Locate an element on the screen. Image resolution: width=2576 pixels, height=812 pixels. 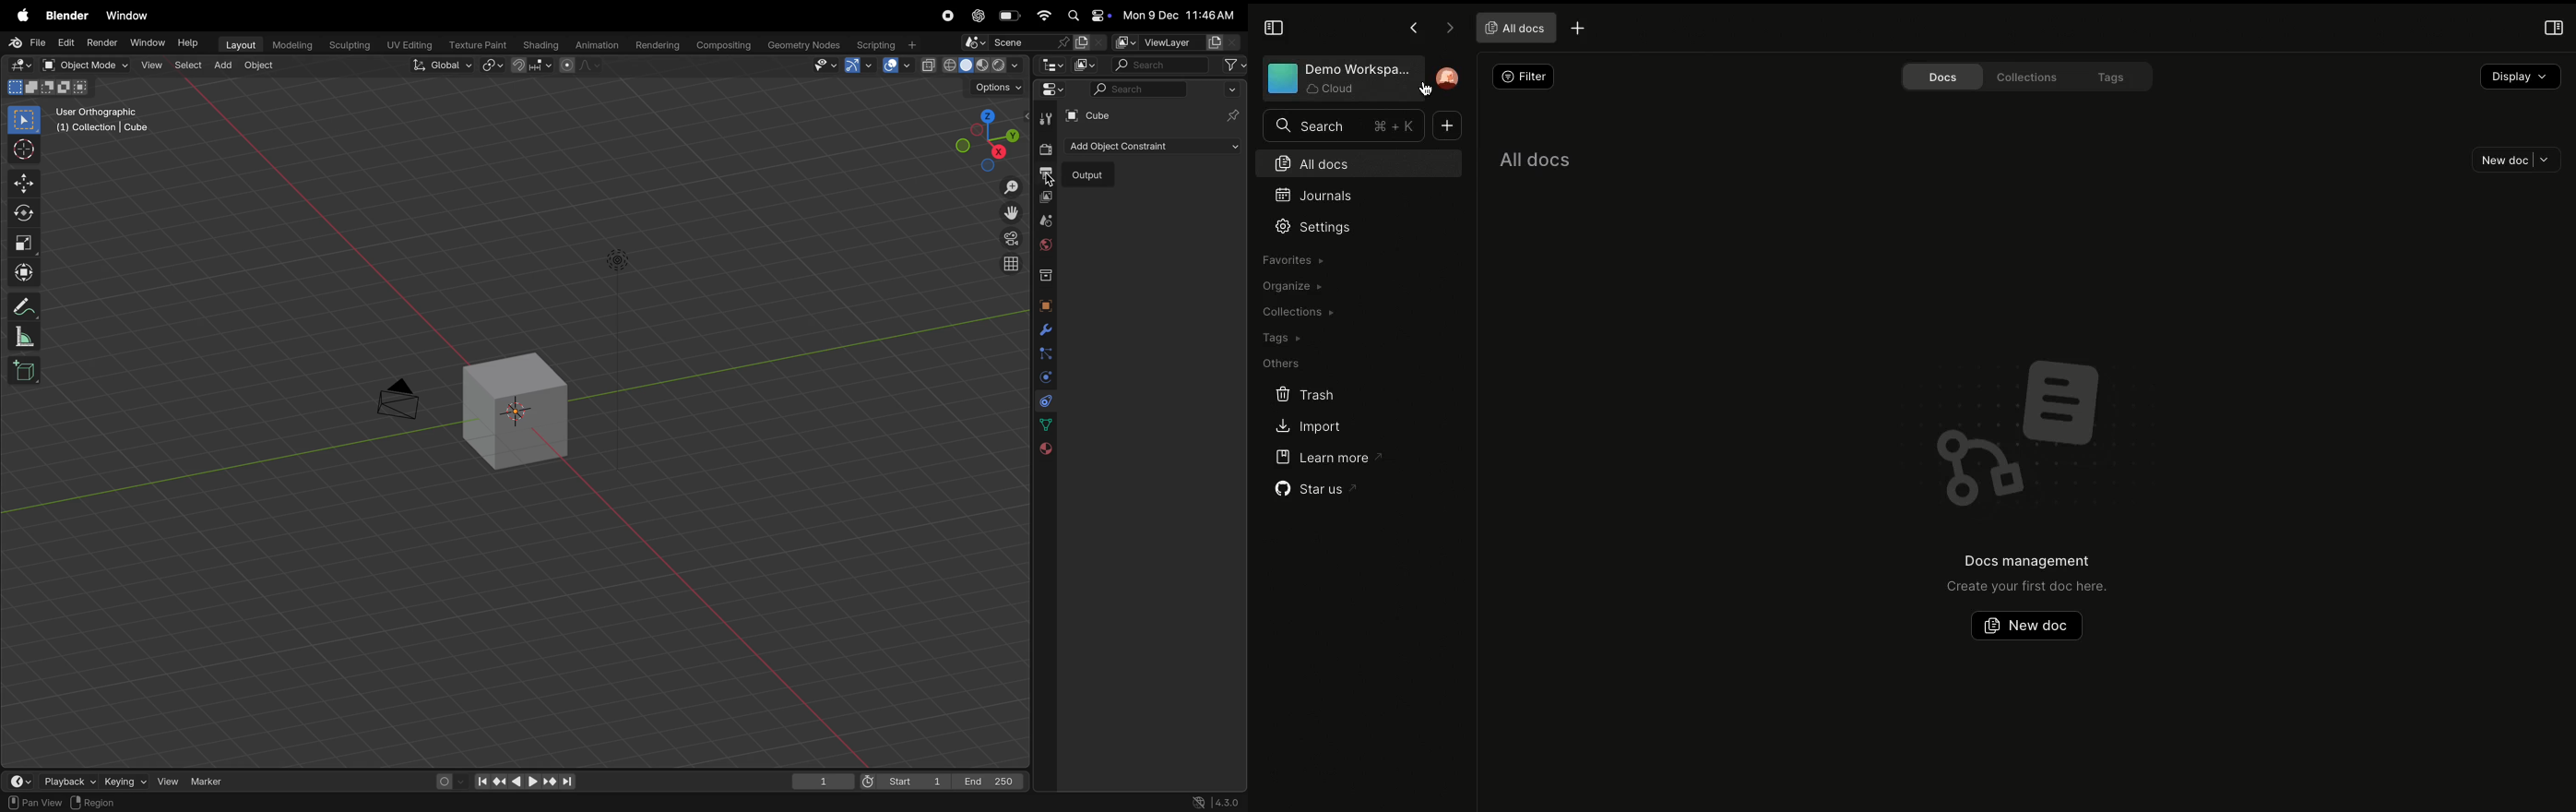
Tags is located at coordinates (2120, 78).